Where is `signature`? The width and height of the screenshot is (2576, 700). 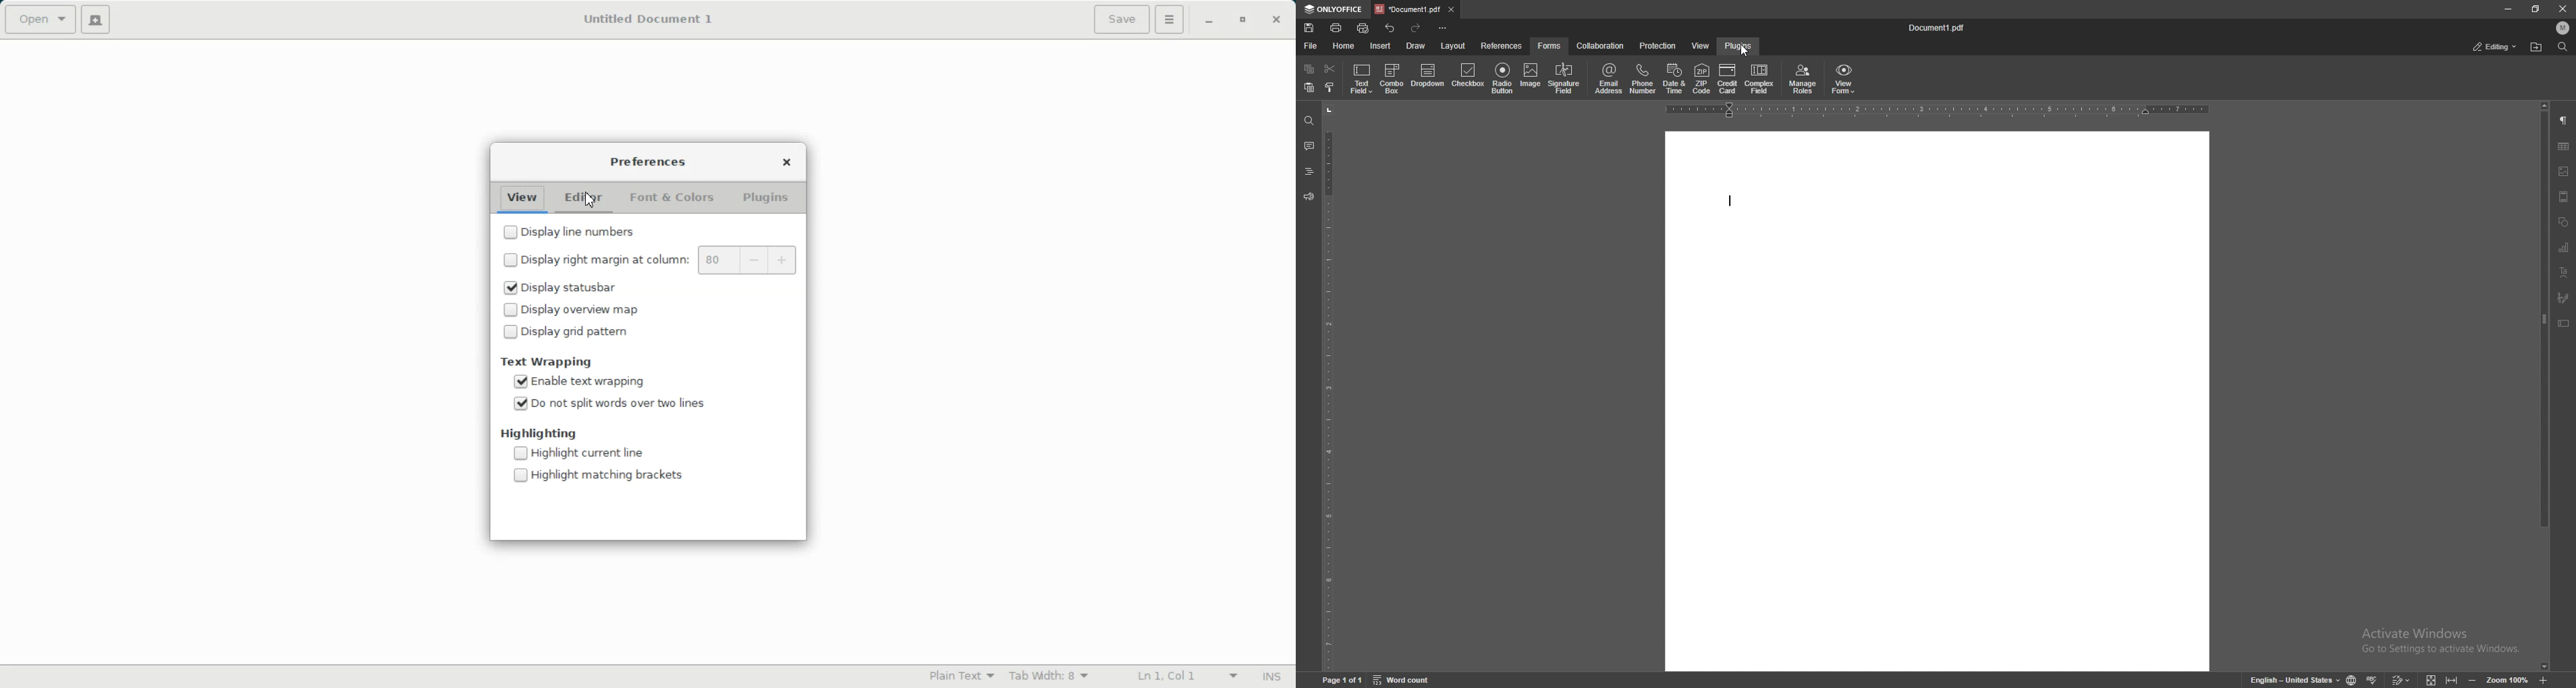 signature is located at coordinates (2563, 298).